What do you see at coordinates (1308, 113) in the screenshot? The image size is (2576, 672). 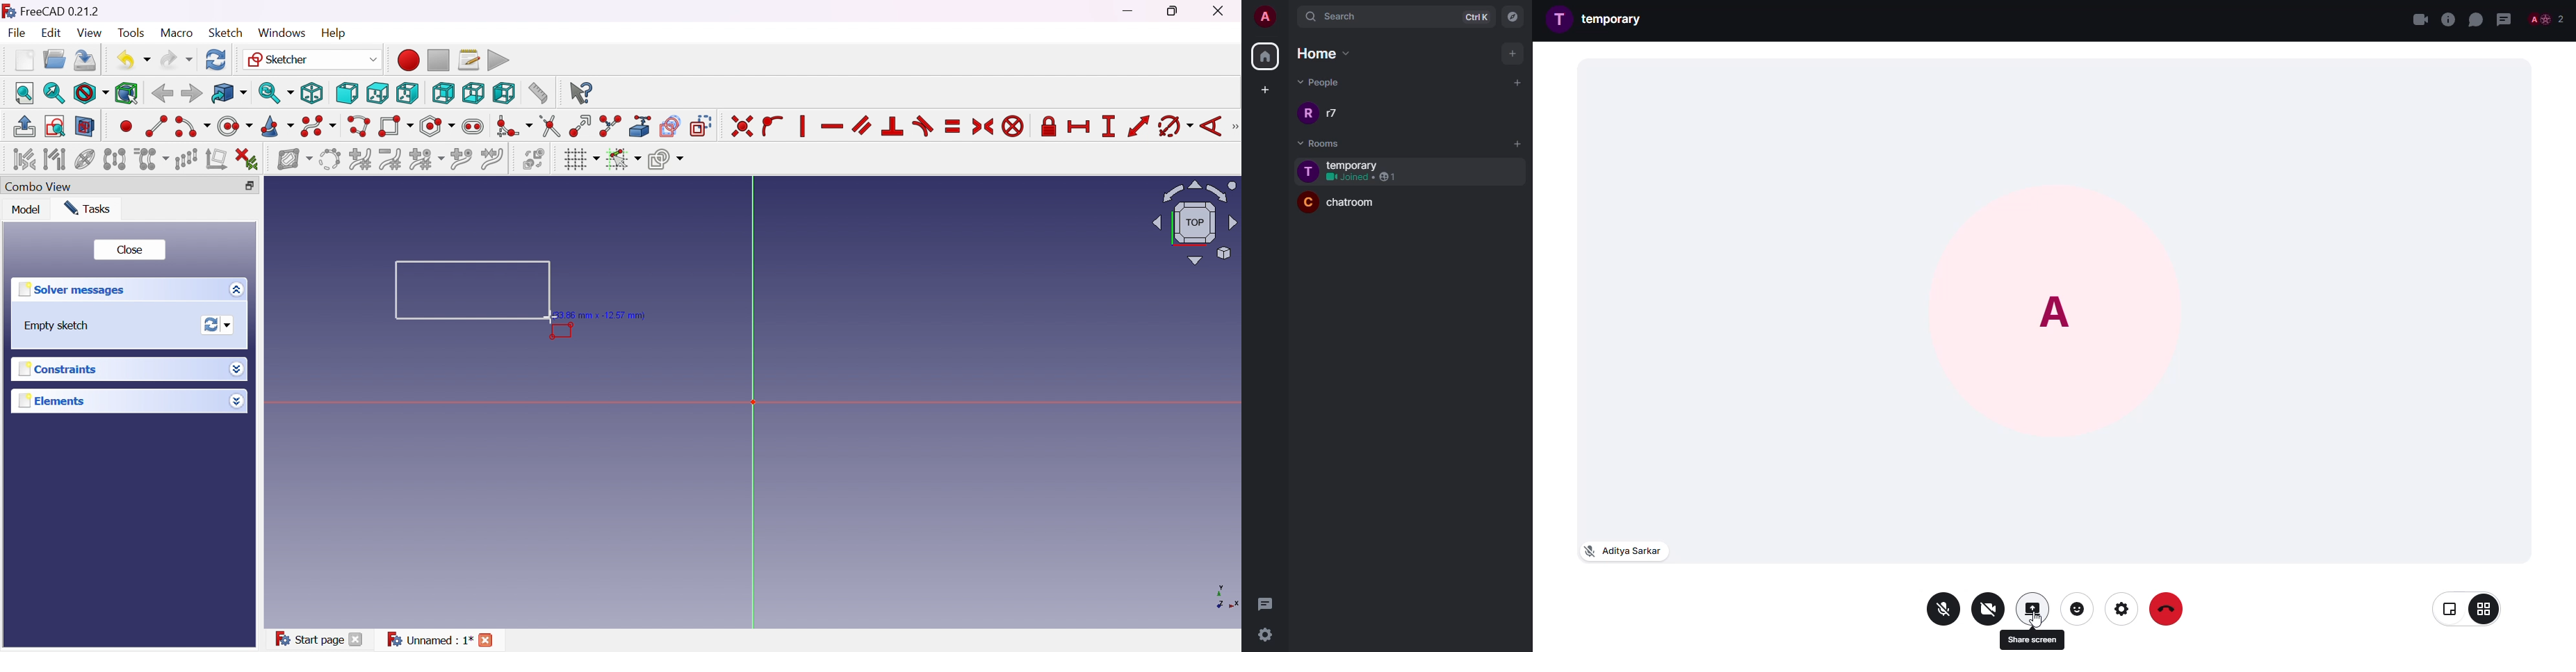 I see `profile` at bounding box center [1308, 113].